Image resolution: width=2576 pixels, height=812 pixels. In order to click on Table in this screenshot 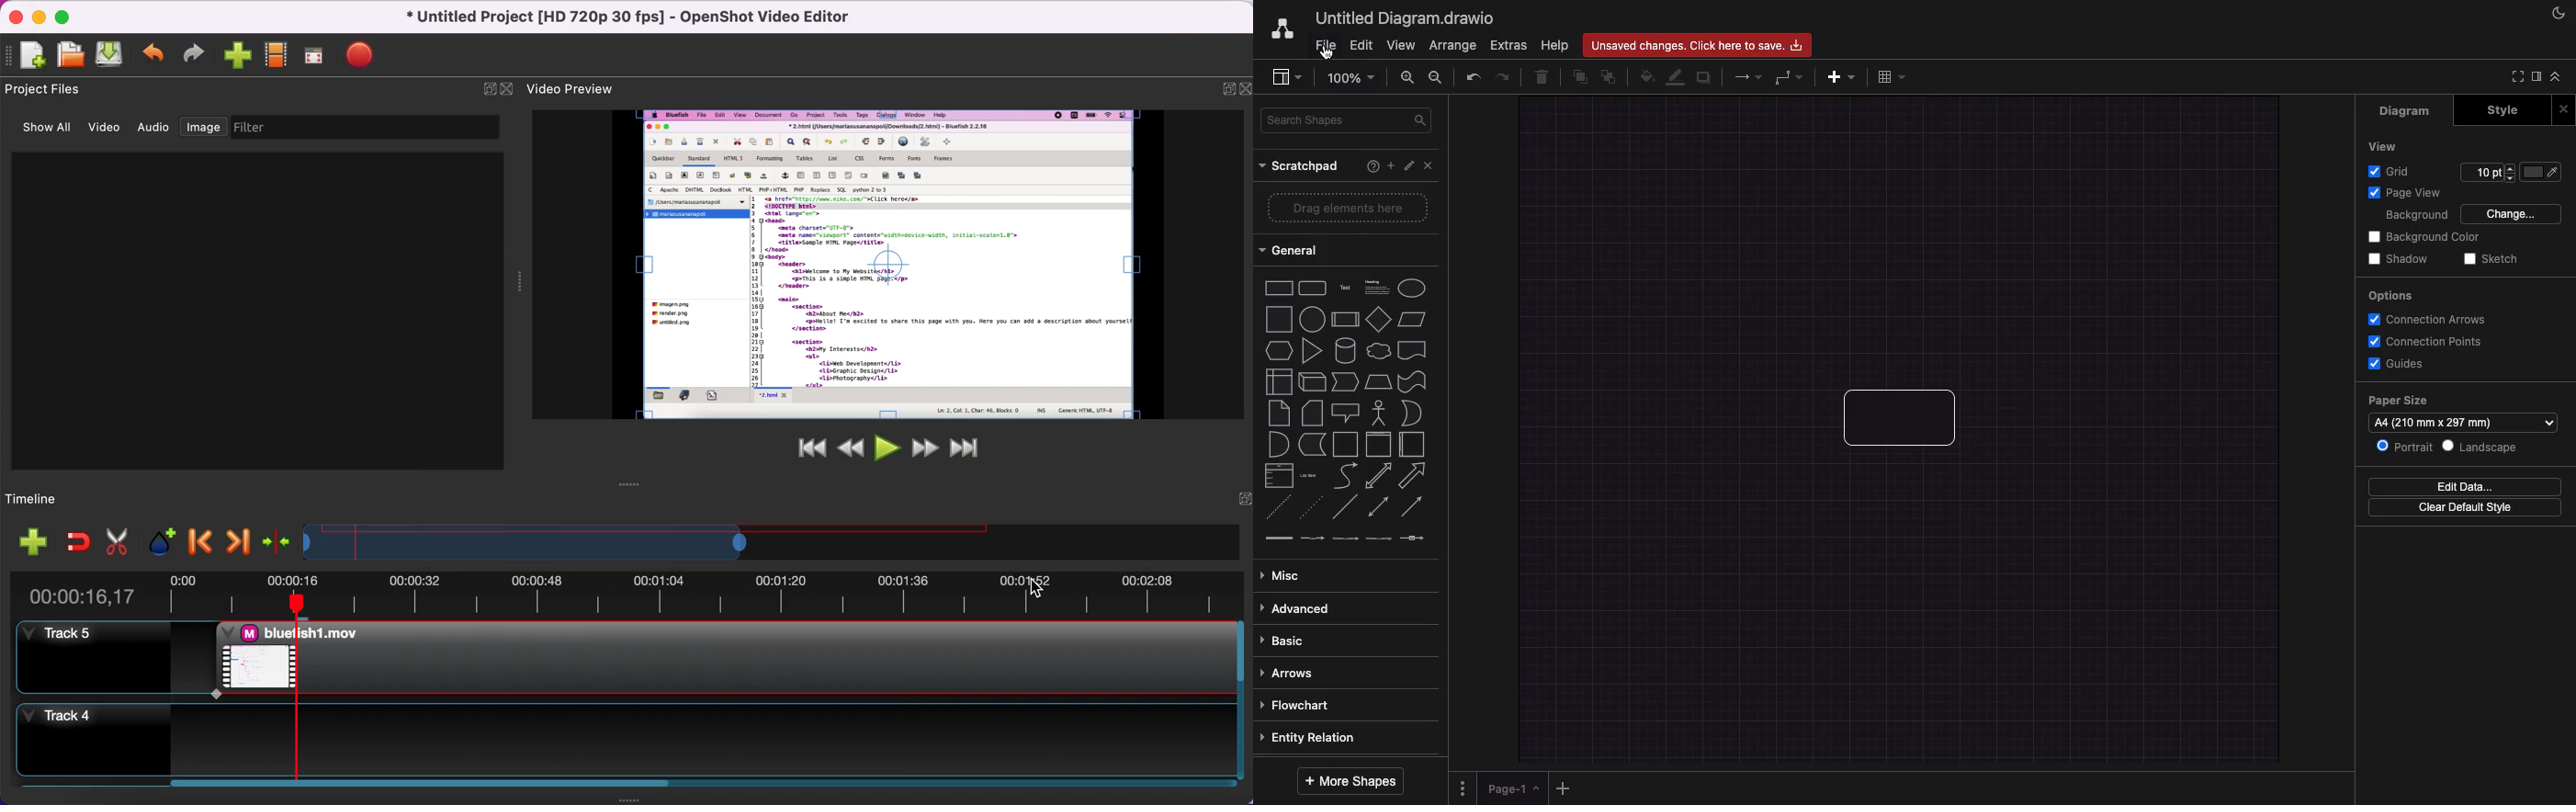, I will do `click(1892, 76)`.